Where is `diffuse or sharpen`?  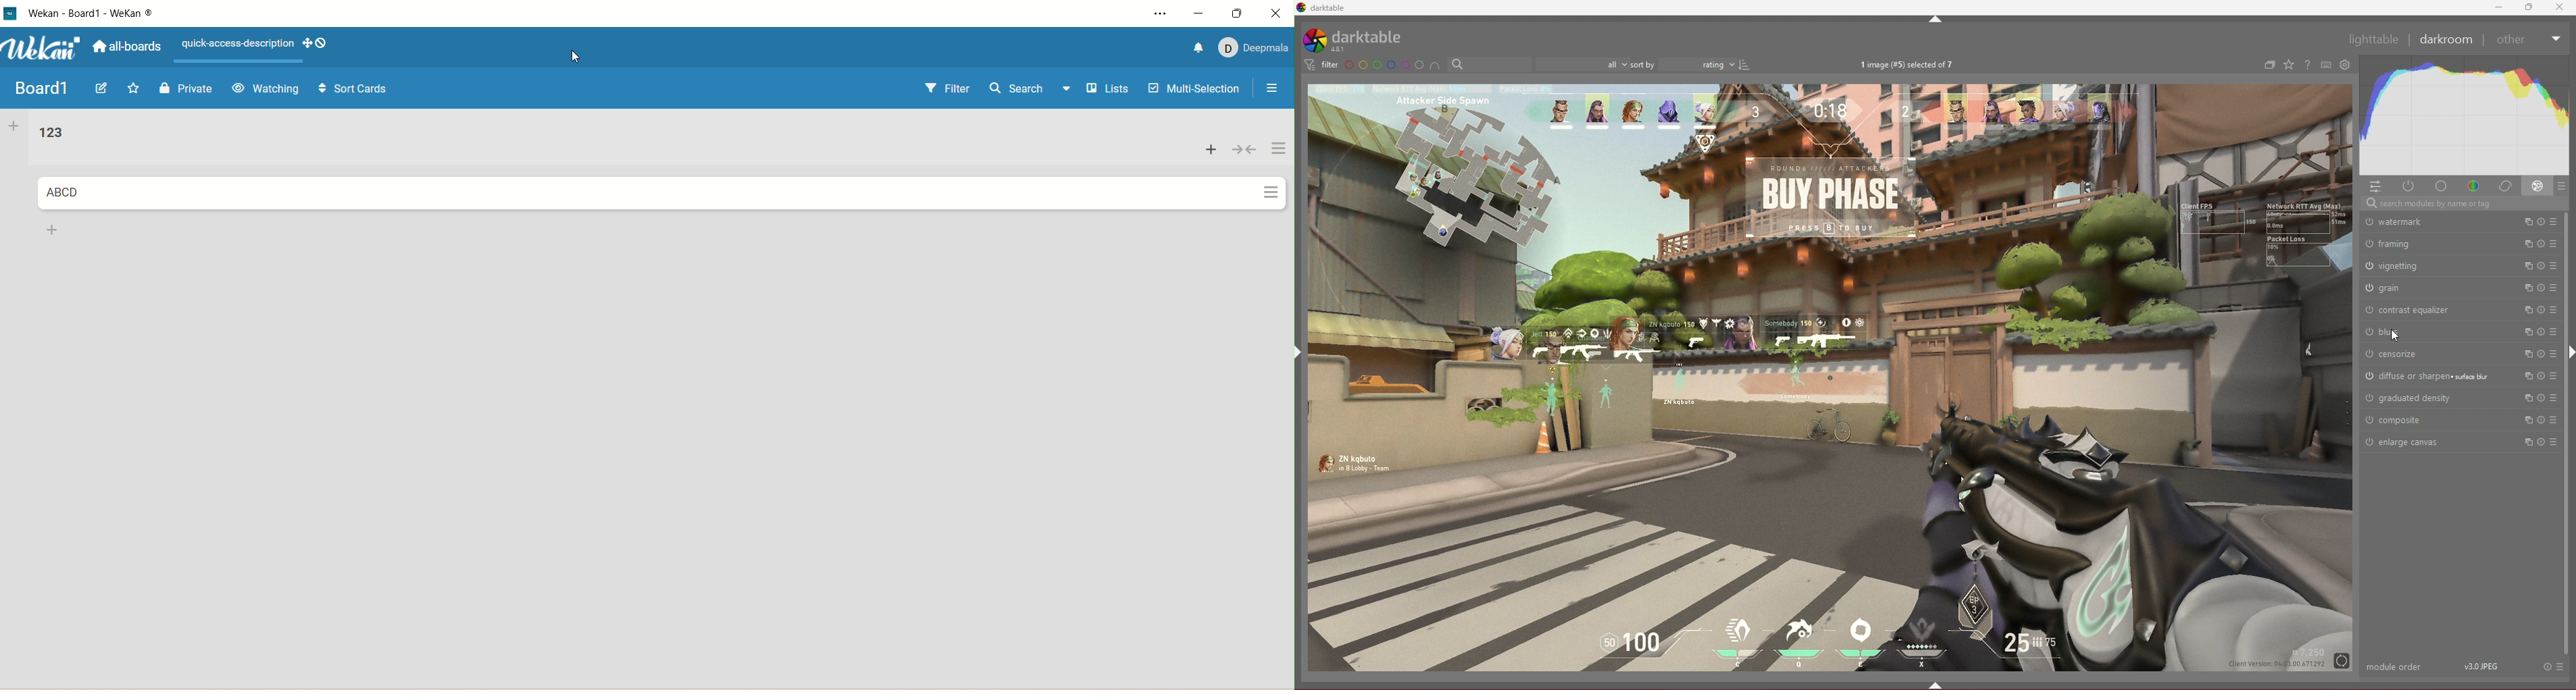
diffuse or sharpen is located at coordinates (2432, 376).